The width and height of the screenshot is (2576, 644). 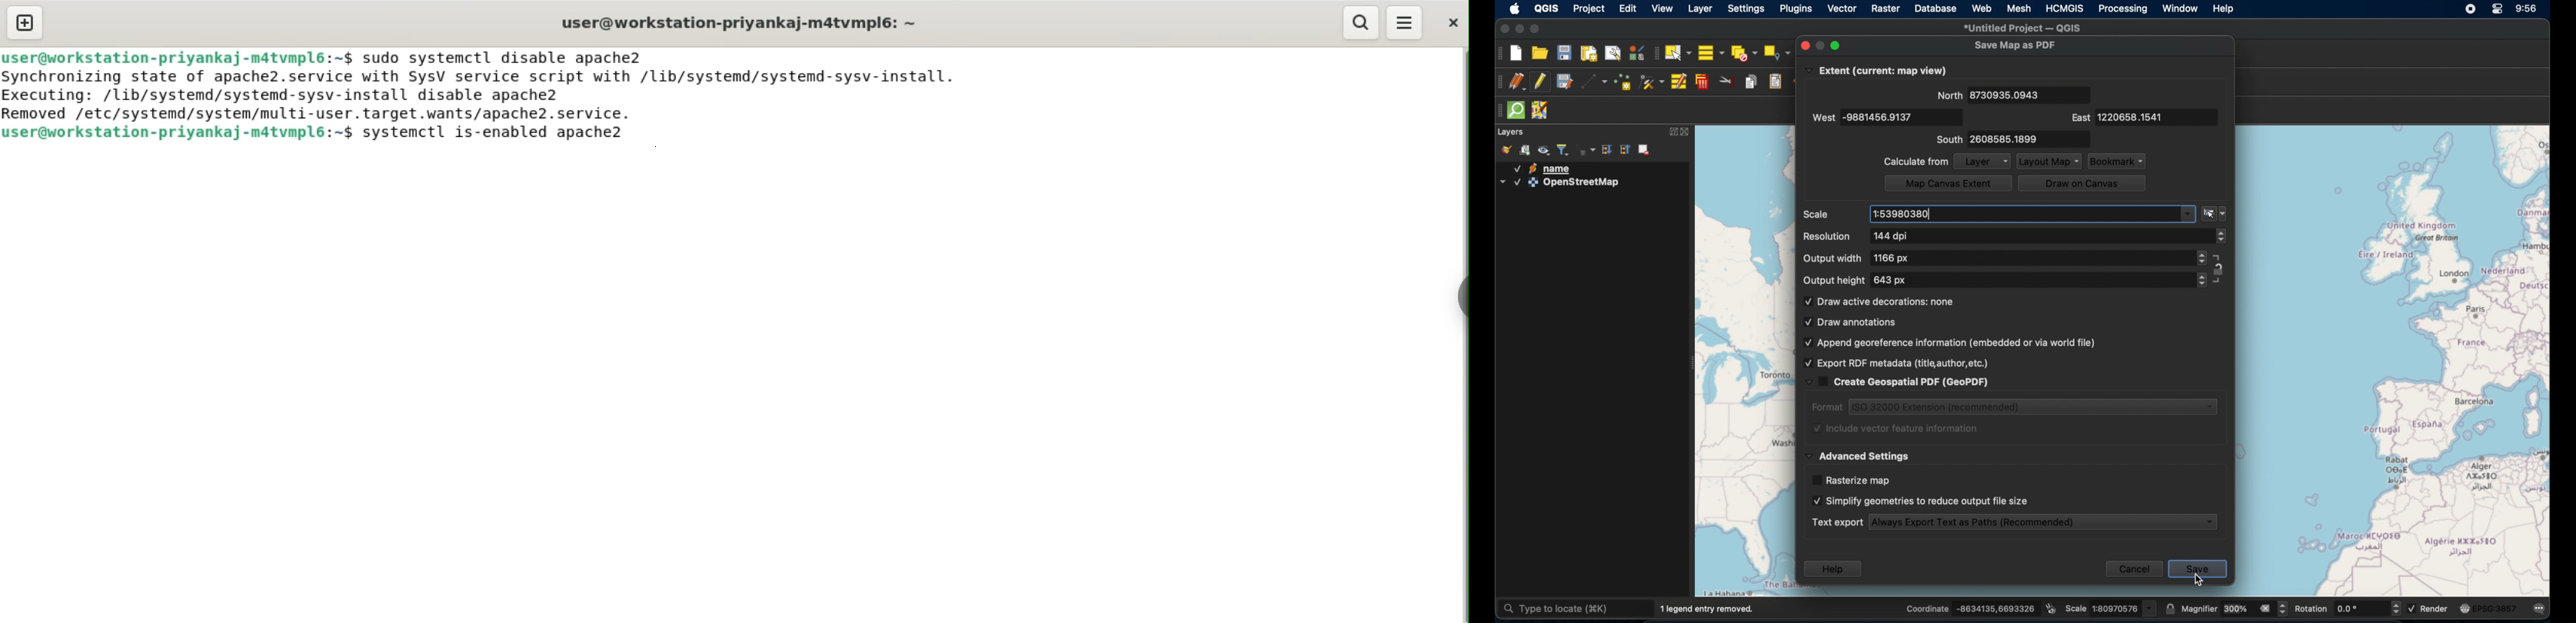 What do you see at coordinates (1898, 382) in the screenshot?
I see `create geospatial pdf (geopdf)` at bounding box center [1898, 382].